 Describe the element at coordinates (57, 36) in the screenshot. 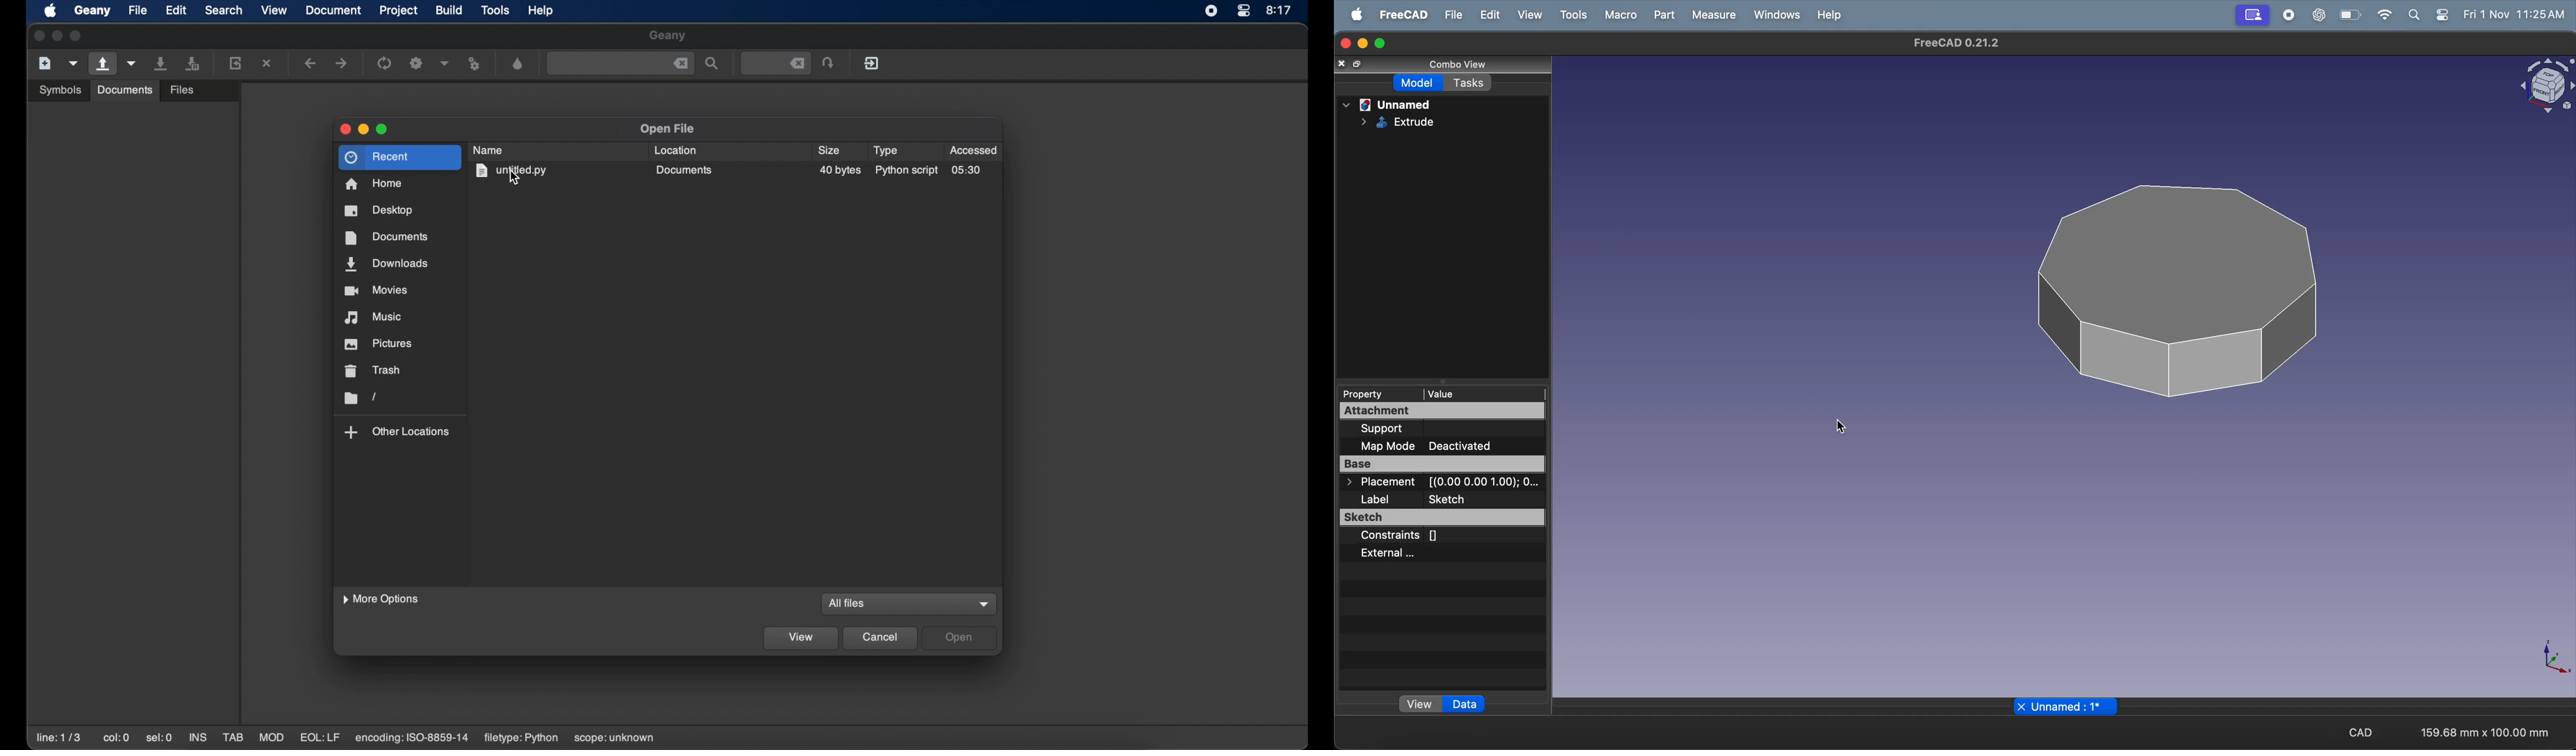

I see `minimize` at that location.